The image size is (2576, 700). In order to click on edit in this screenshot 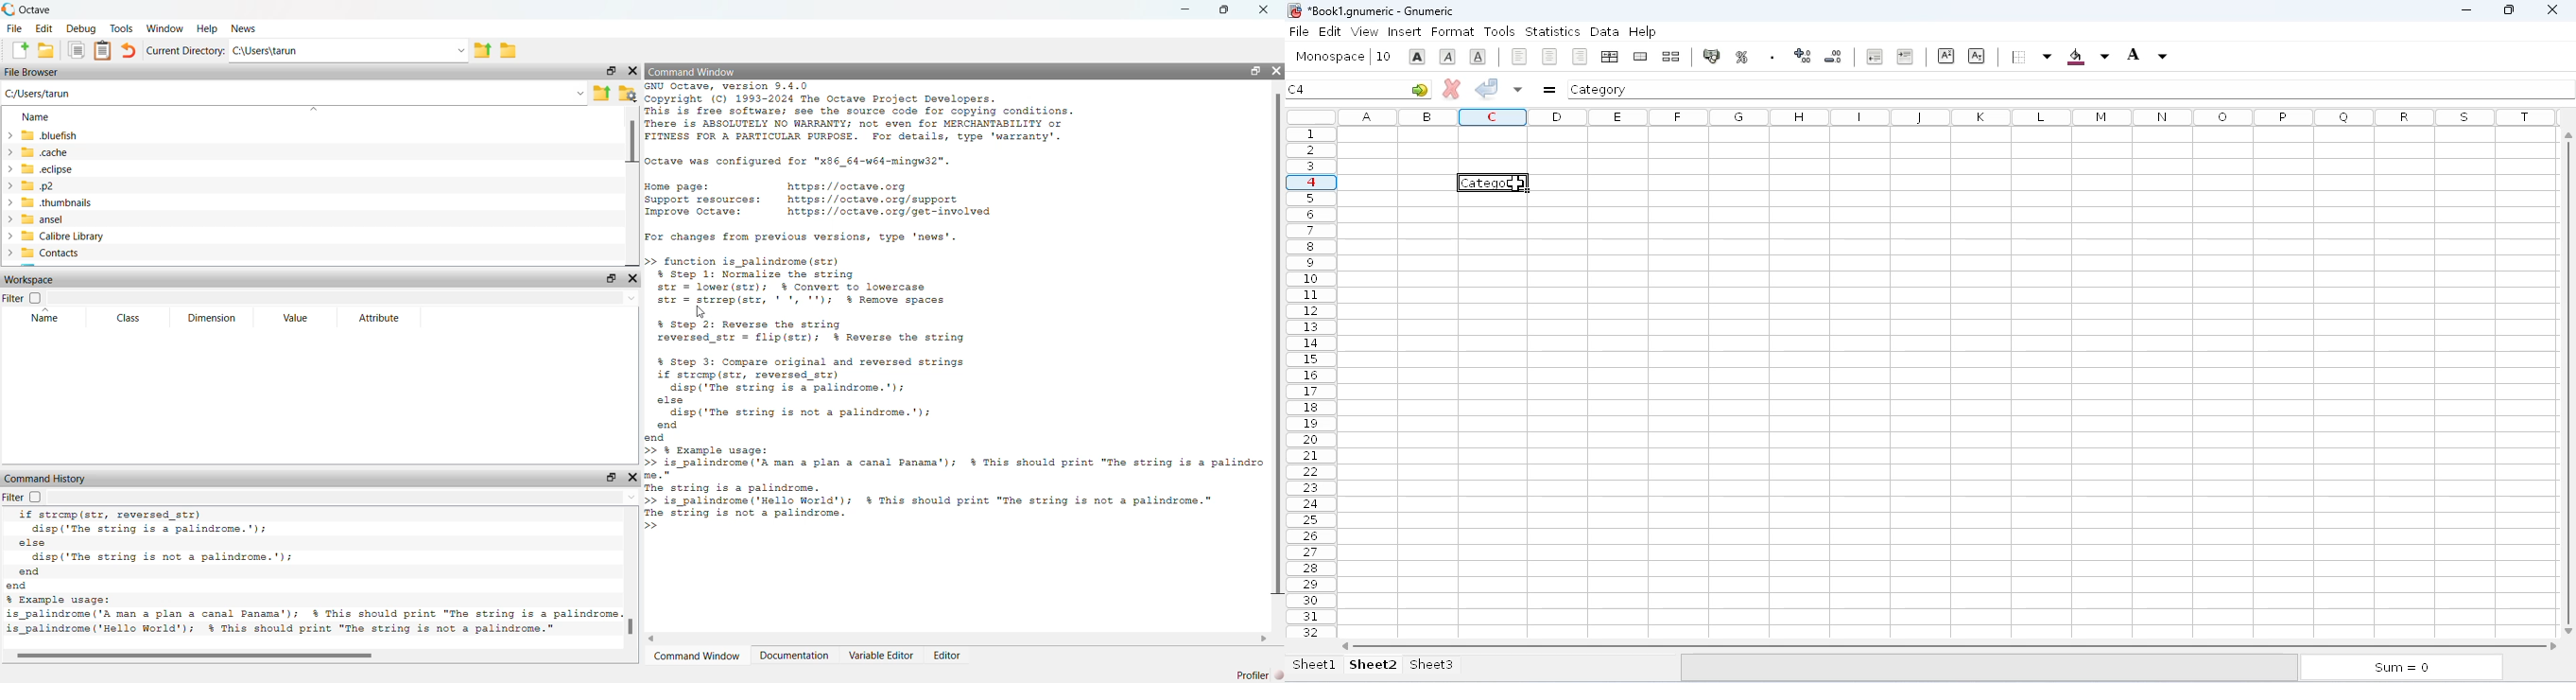, I will do `click(1330, 30)`.